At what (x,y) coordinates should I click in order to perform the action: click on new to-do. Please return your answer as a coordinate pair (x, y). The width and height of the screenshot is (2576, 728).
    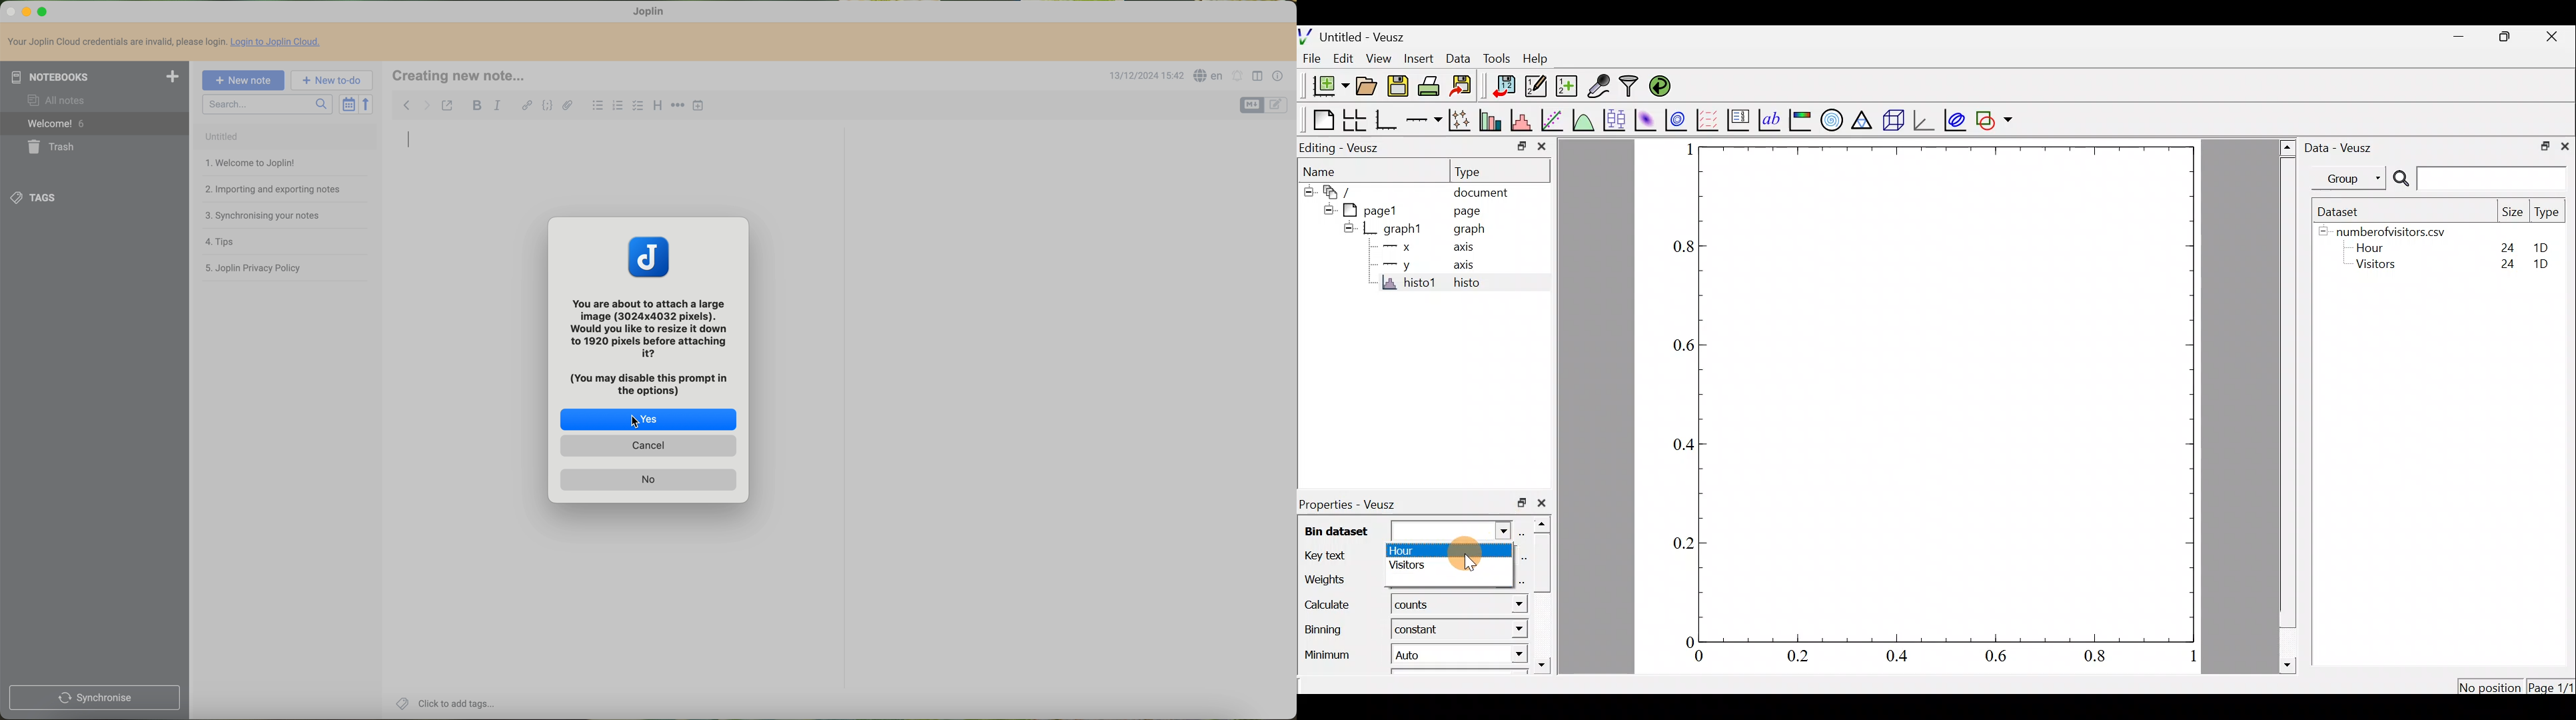
    Looking at the image, I should click on (332, 81).